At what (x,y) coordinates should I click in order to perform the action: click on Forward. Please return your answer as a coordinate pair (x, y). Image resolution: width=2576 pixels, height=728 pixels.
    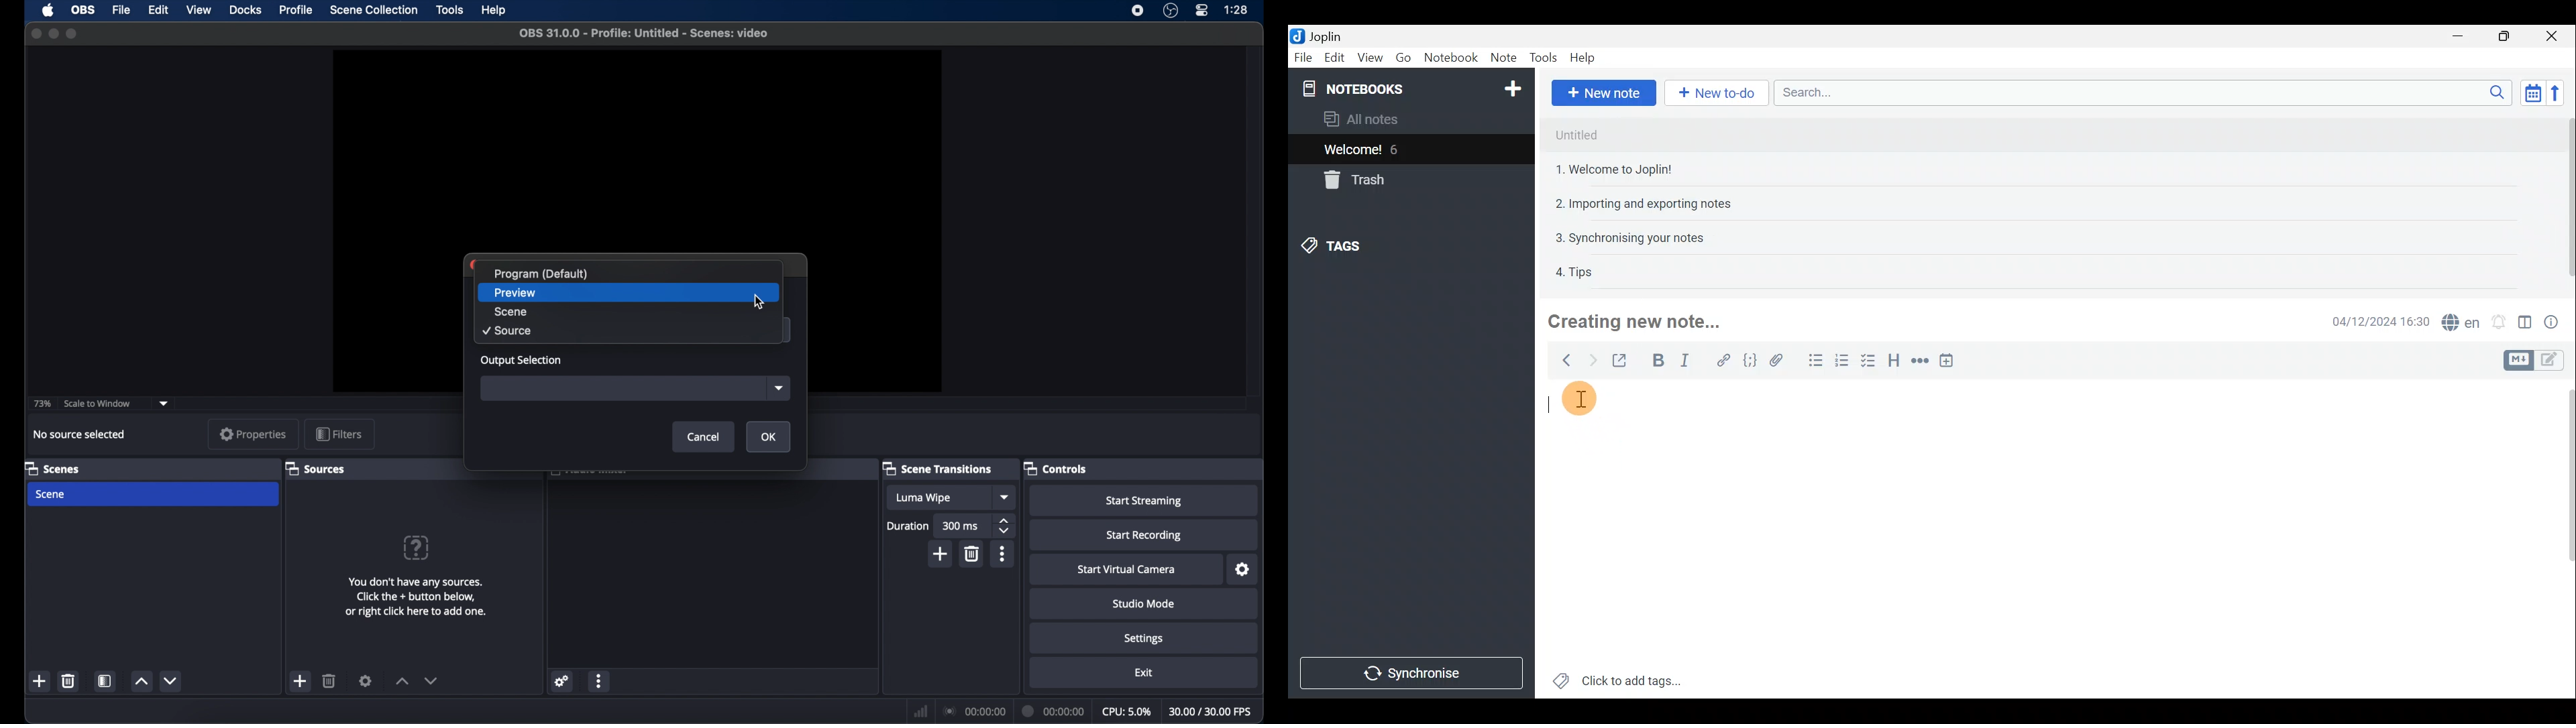
    Looking at the image, I should click on (1591, 360).